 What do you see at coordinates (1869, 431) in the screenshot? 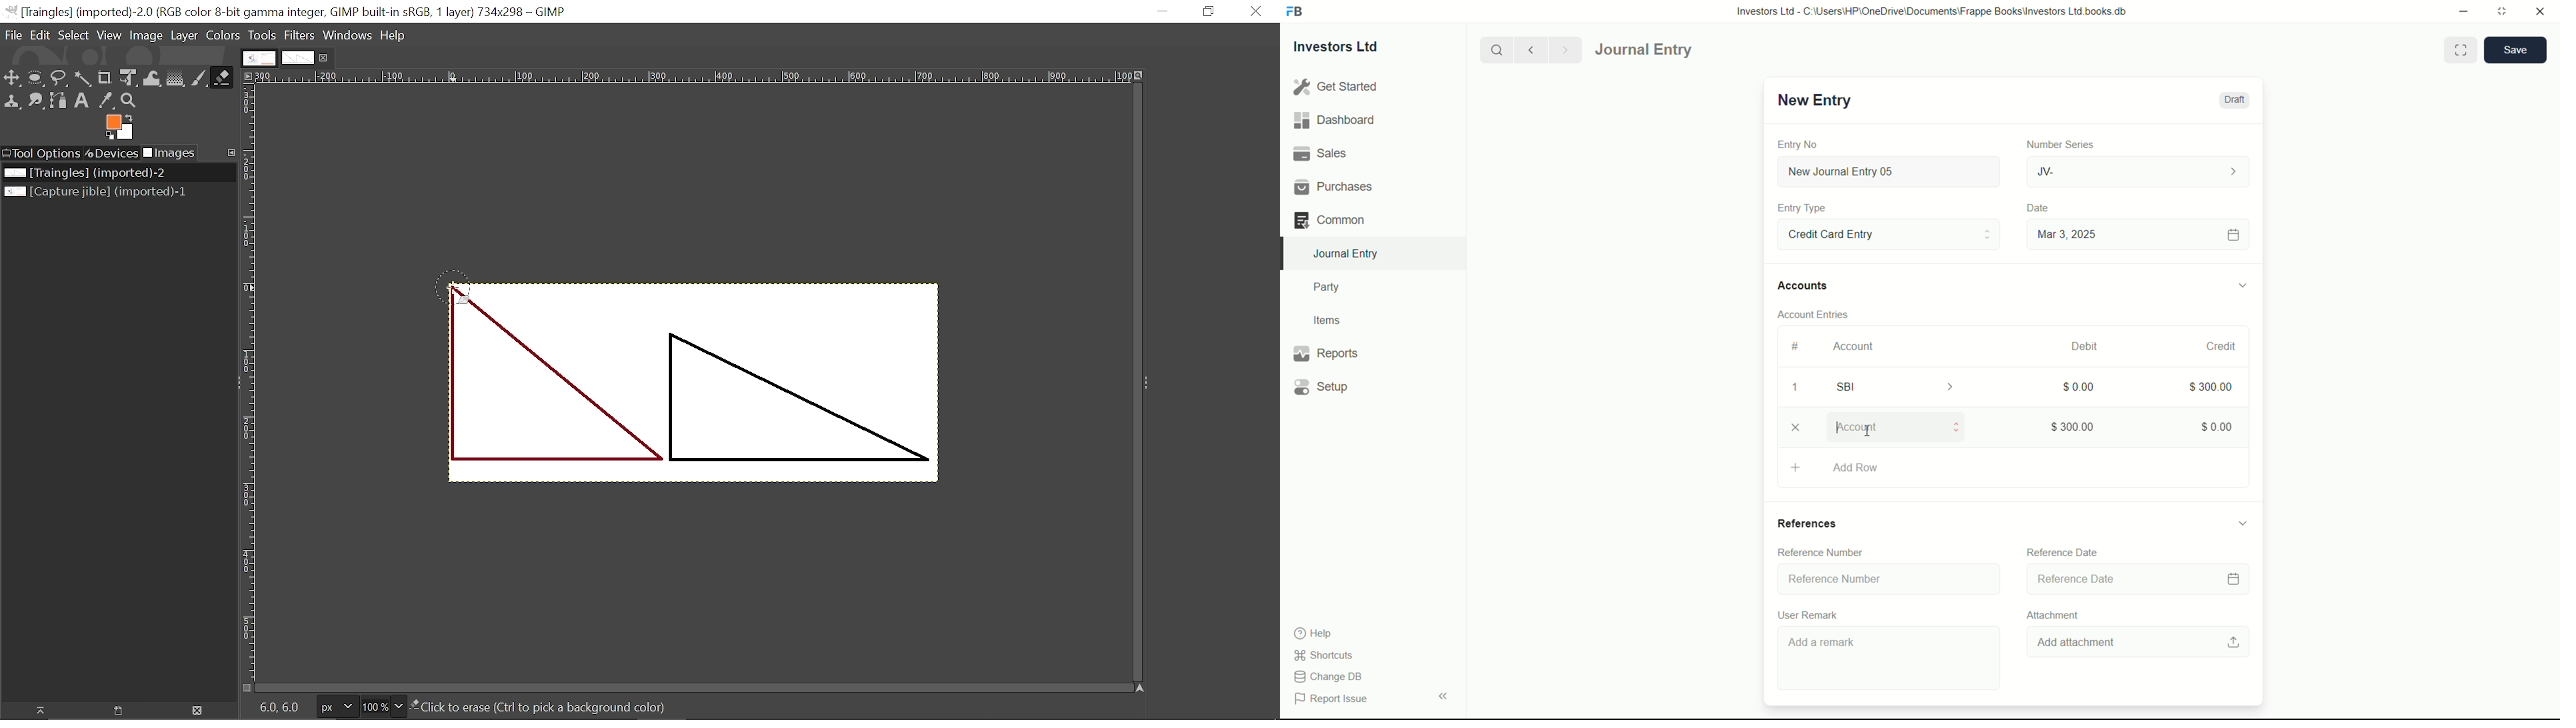
I see `cursor` at bounding box center [1869, 431].